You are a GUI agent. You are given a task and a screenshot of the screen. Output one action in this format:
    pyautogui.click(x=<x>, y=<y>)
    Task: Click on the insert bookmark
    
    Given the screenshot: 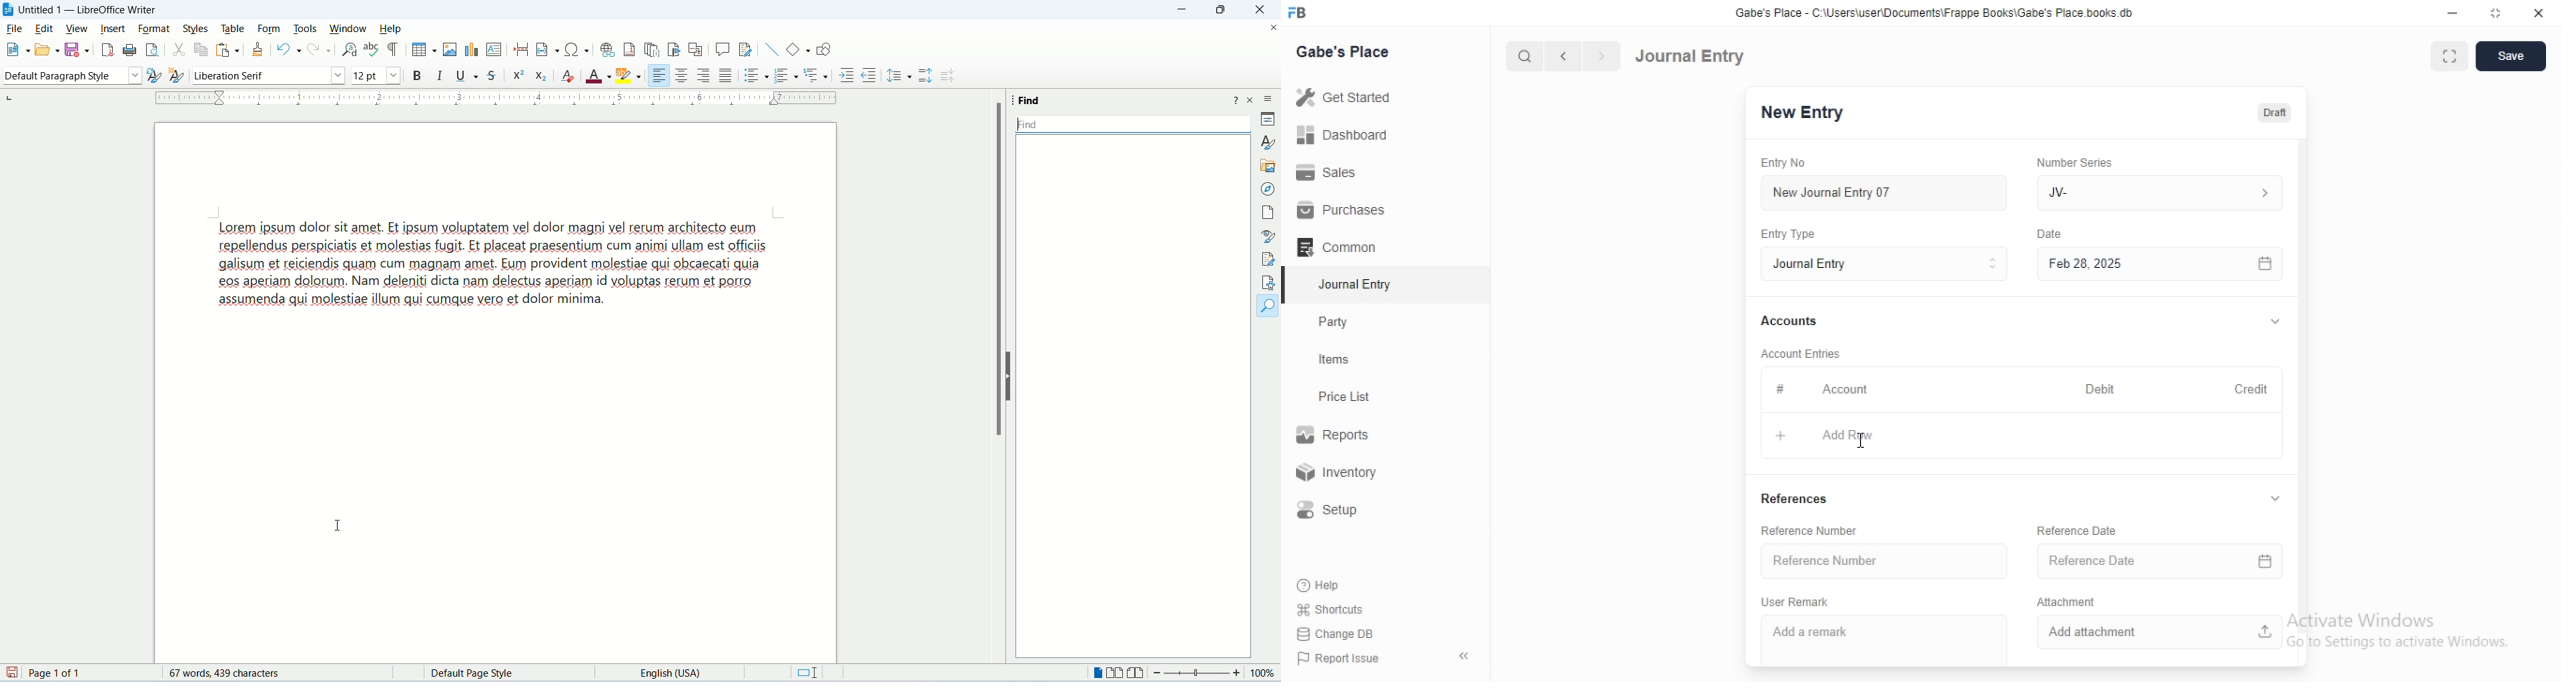 What is the action you would take?
    pyautogui.click(x=673, y=51)
    